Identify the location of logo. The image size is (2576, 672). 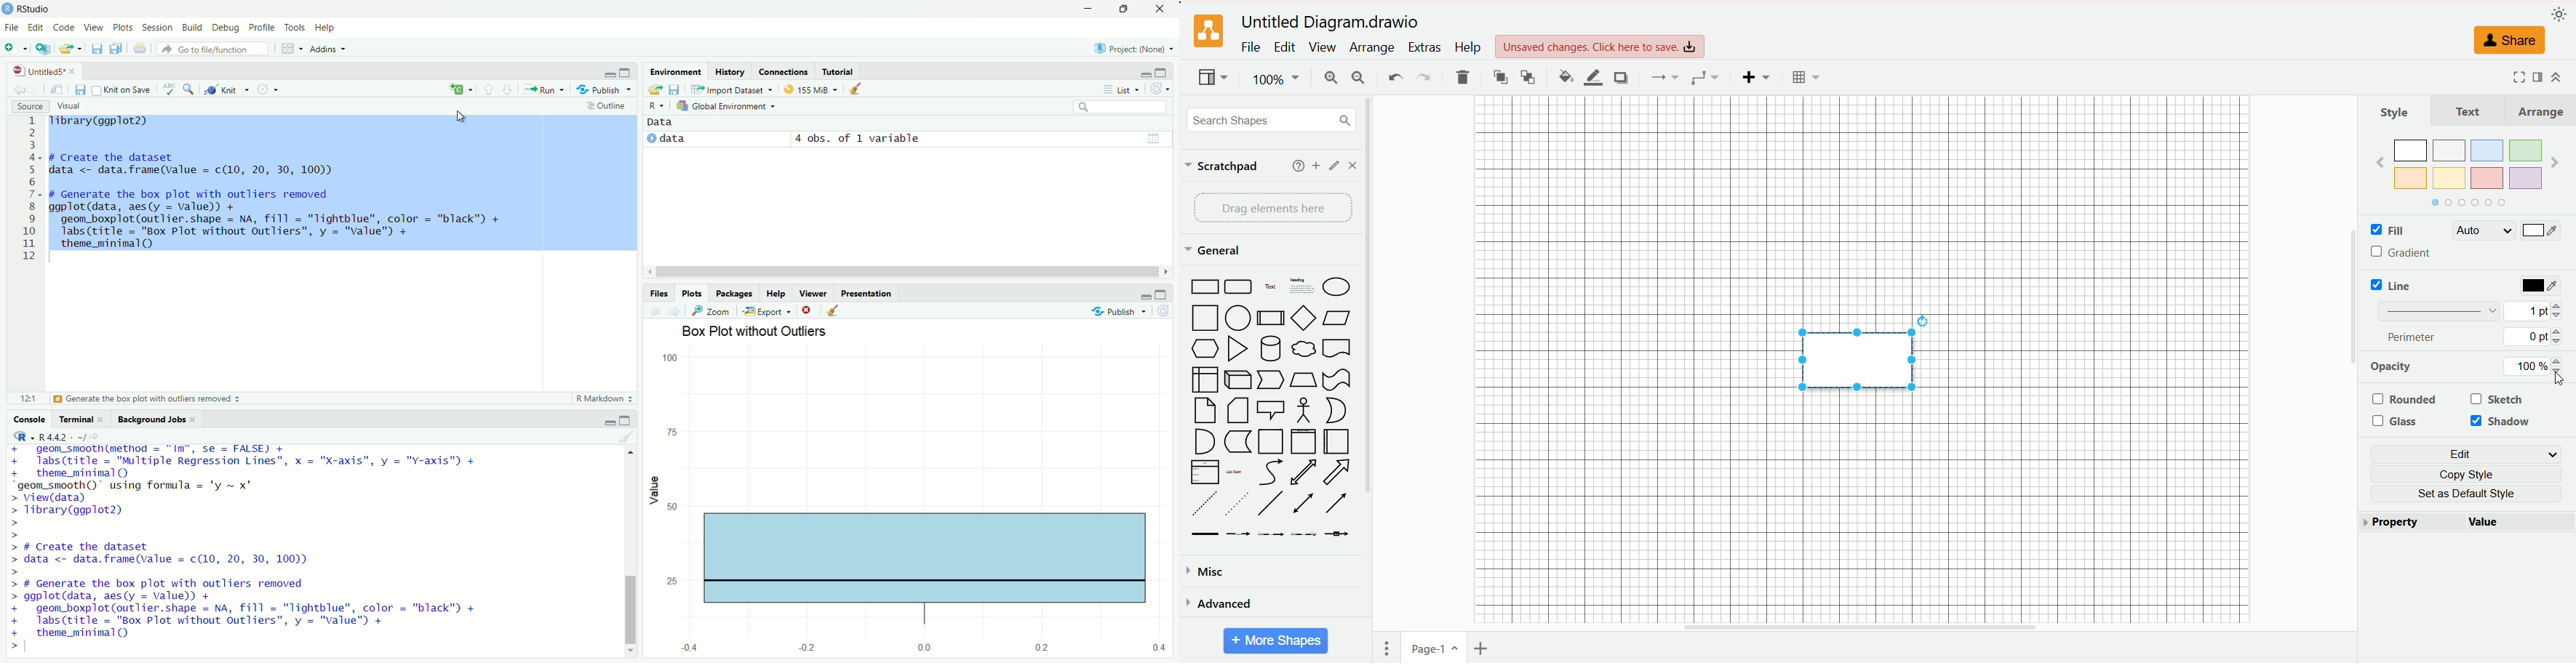
(1206, 32).